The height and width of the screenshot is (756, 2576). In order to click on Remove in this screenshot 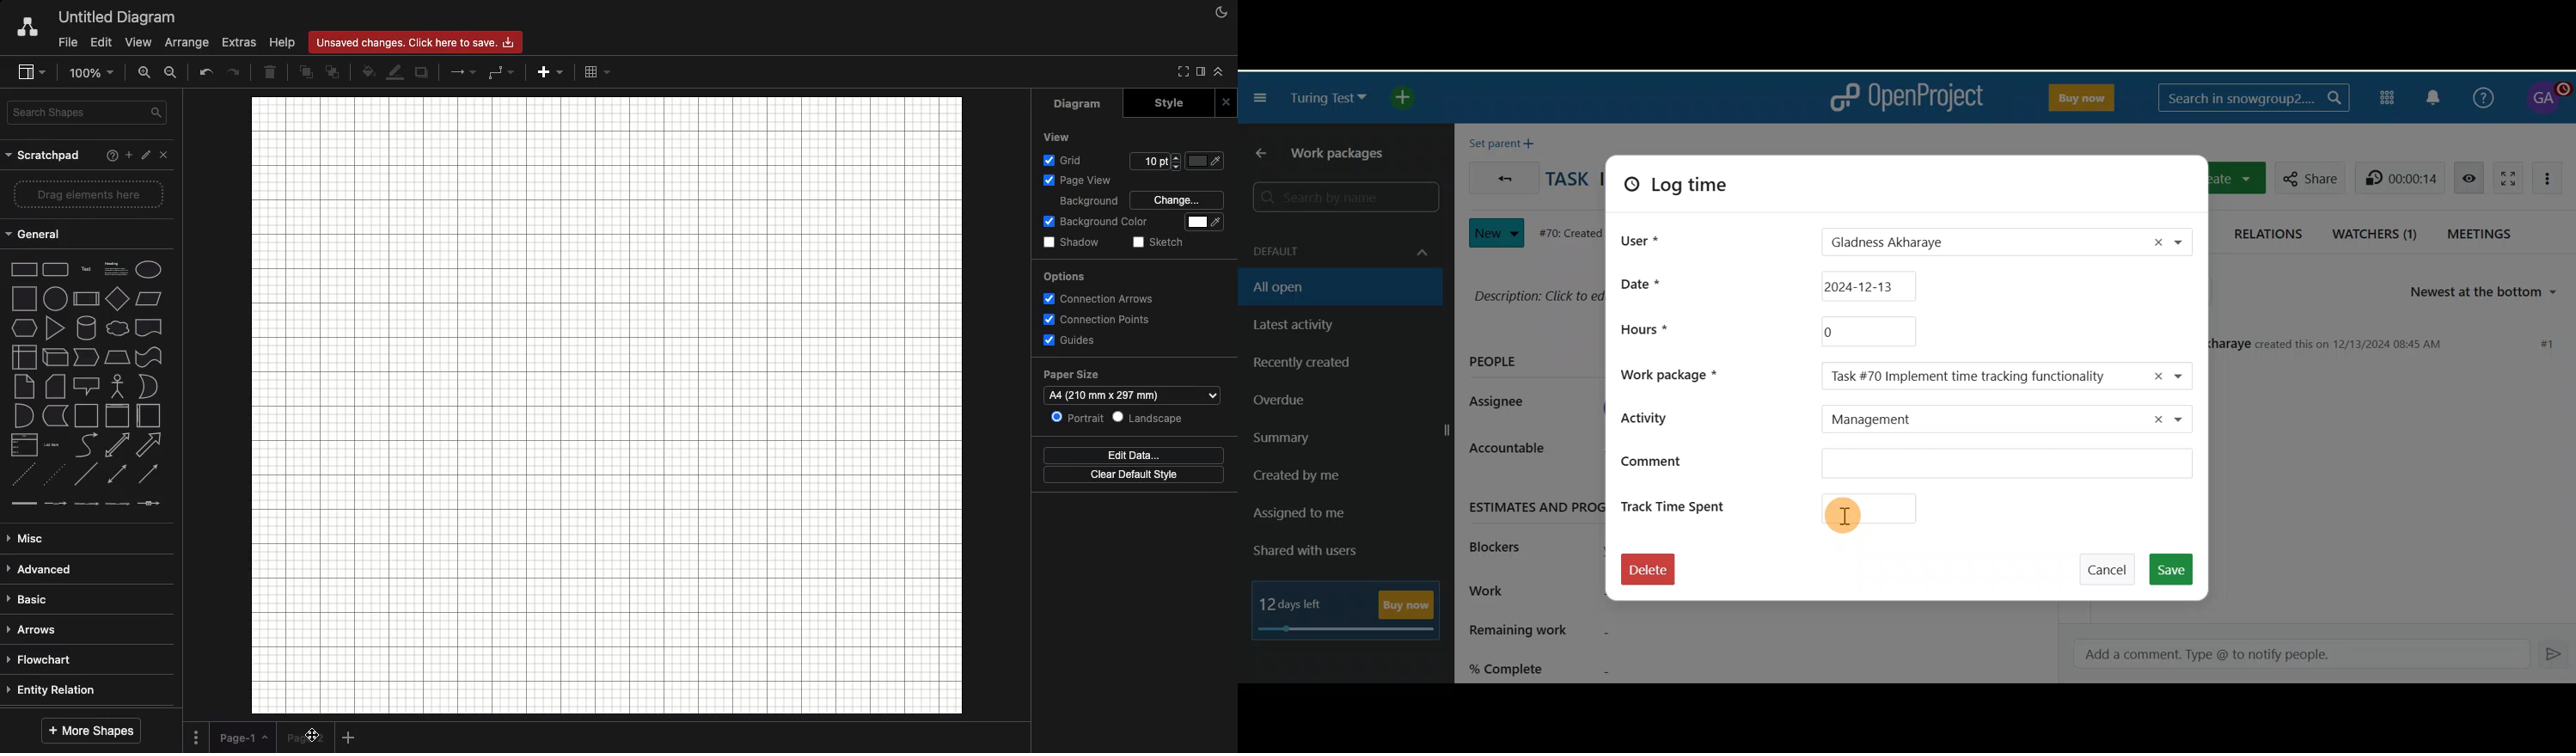, I will do `click(2157, 241)`.